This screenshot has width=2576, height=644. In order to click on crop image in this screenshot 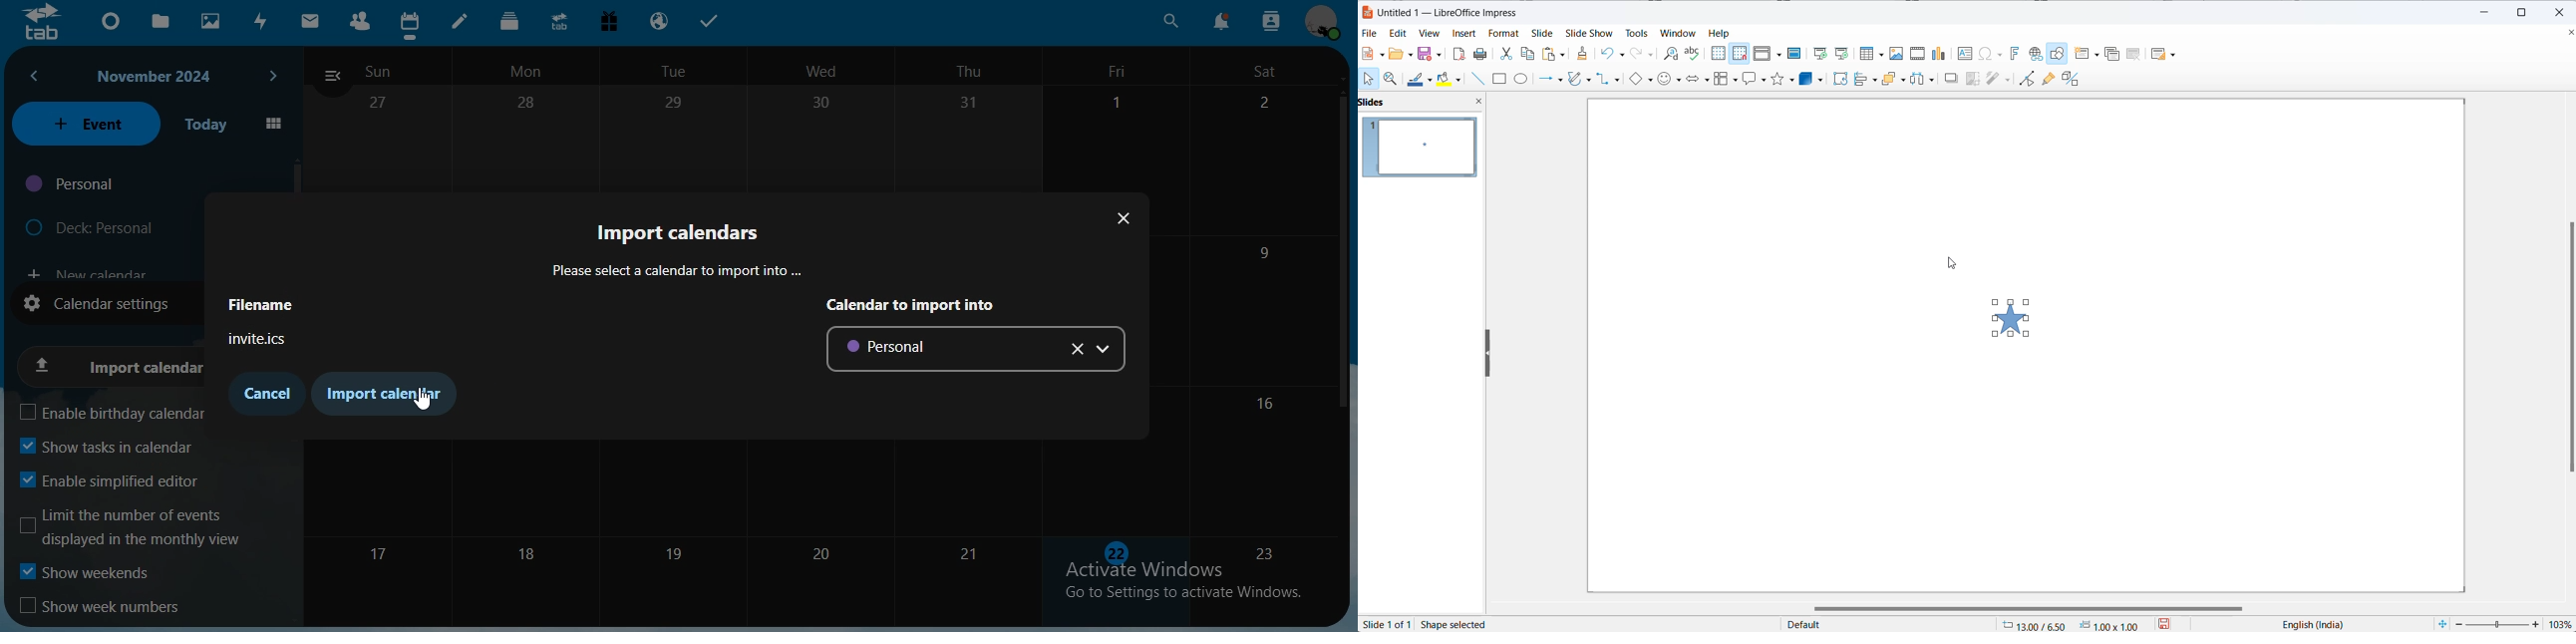, I will do `click(1971, 79)`.